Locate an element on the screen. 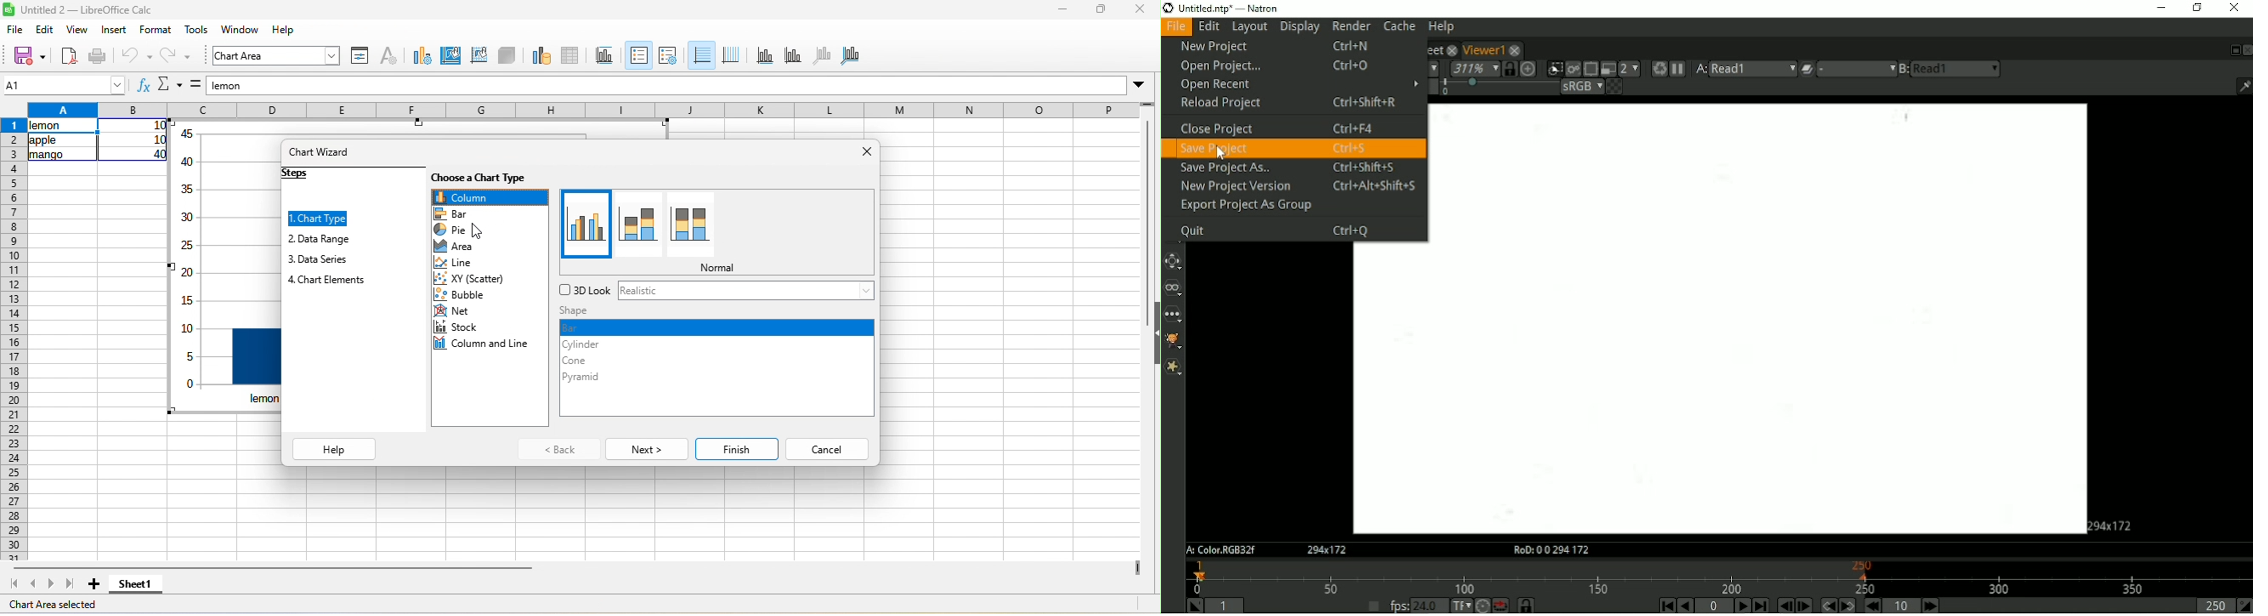 The height and width of the screenshot is (616, 2268). percent stacked is located at coordinates (705, 219).